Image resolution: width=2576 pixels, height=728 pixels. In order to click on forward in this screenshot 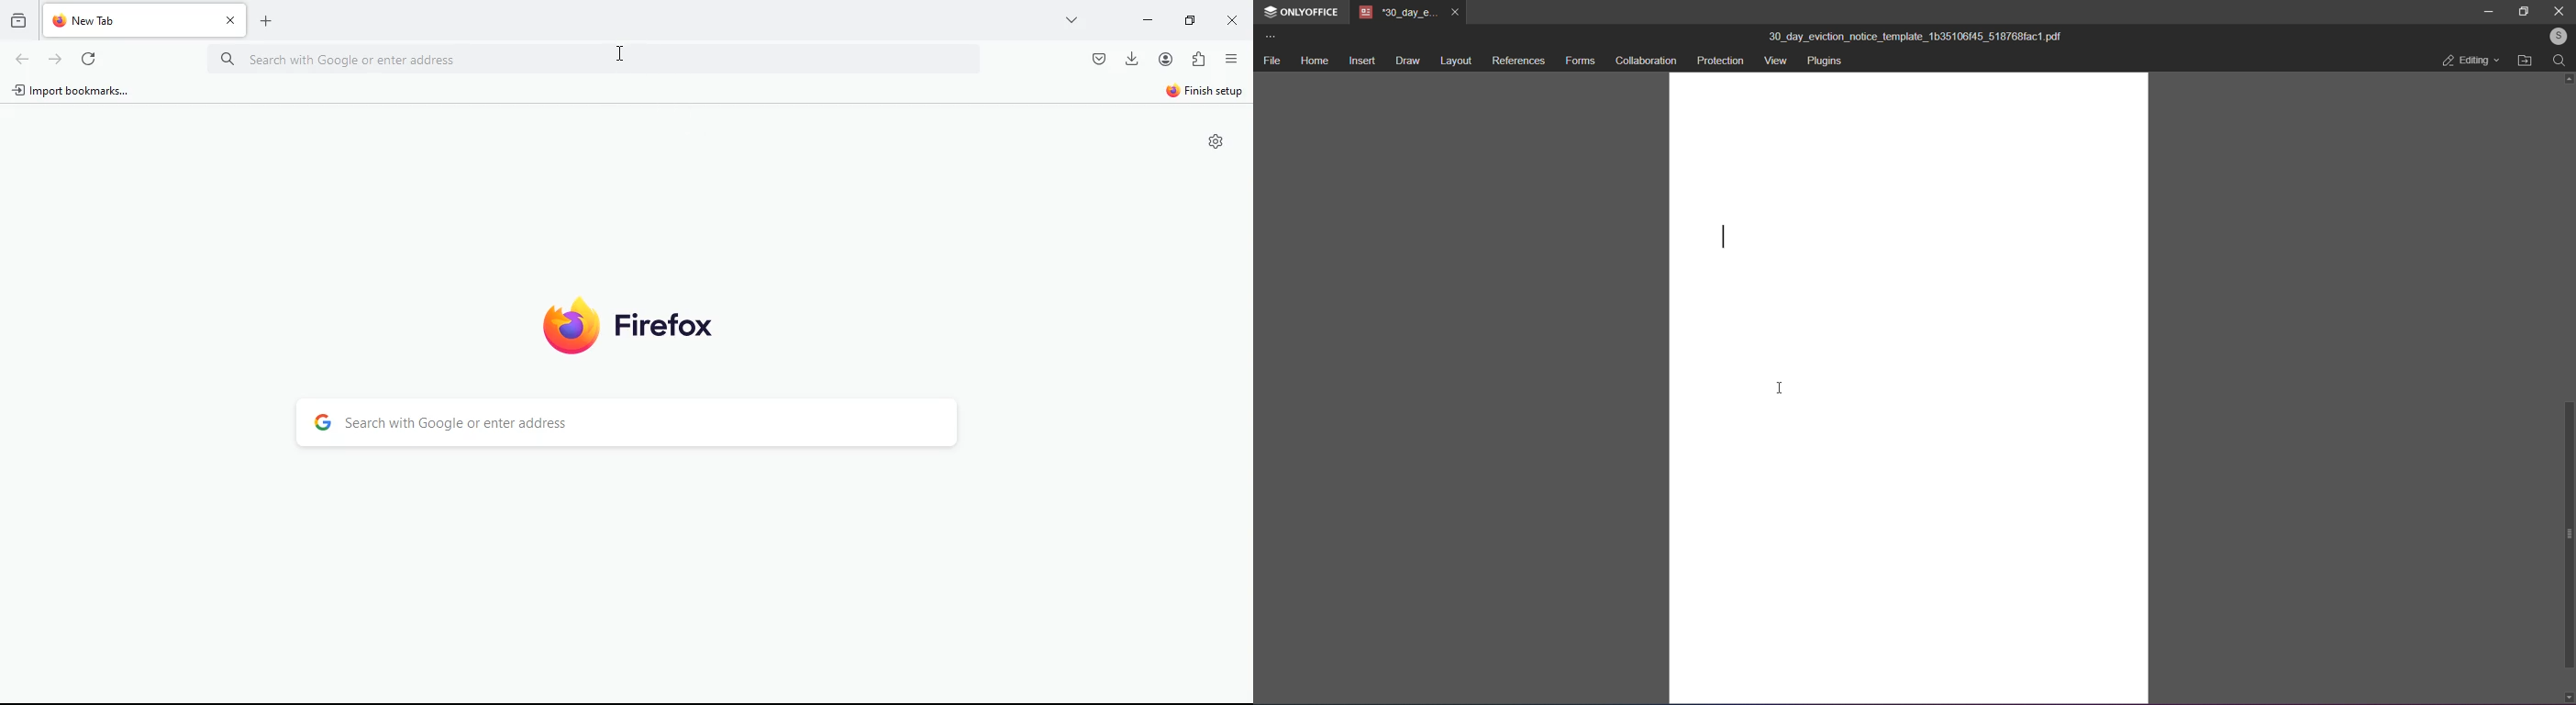, I will do `click(58, 58)`.